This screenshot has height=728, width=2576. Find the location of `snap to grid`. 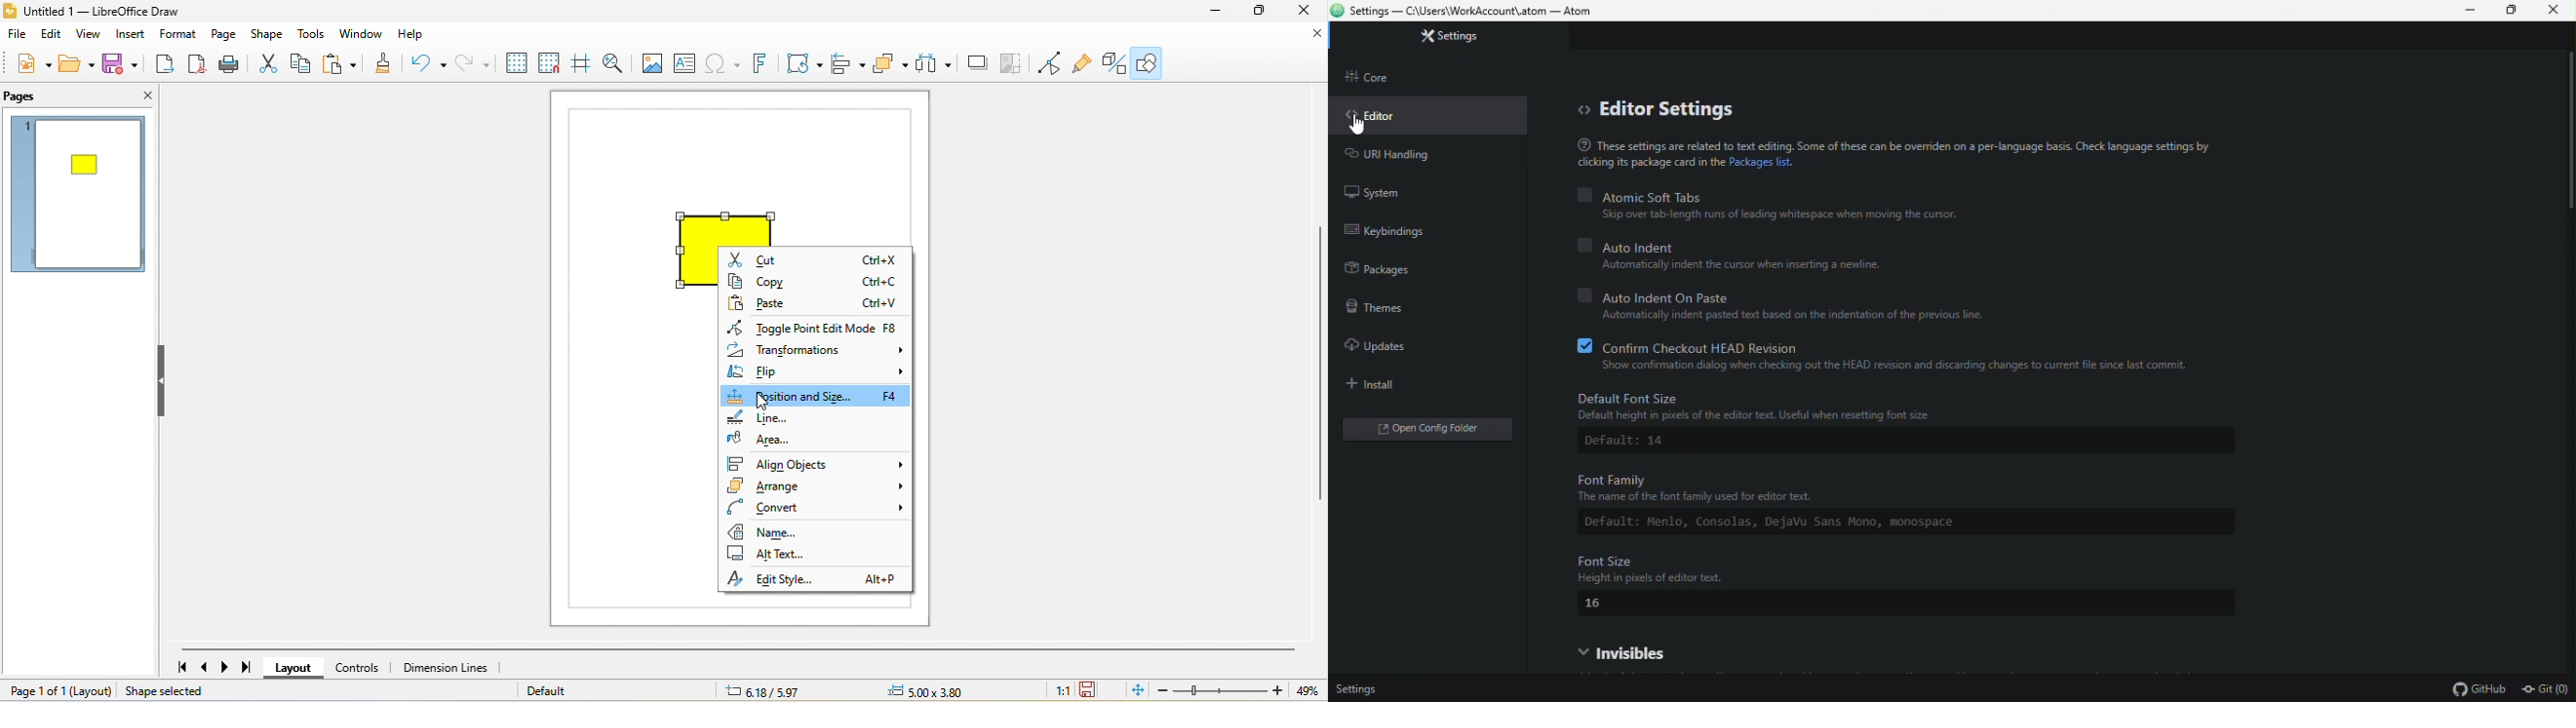

snap to grid is located at coordinates (552, 63).